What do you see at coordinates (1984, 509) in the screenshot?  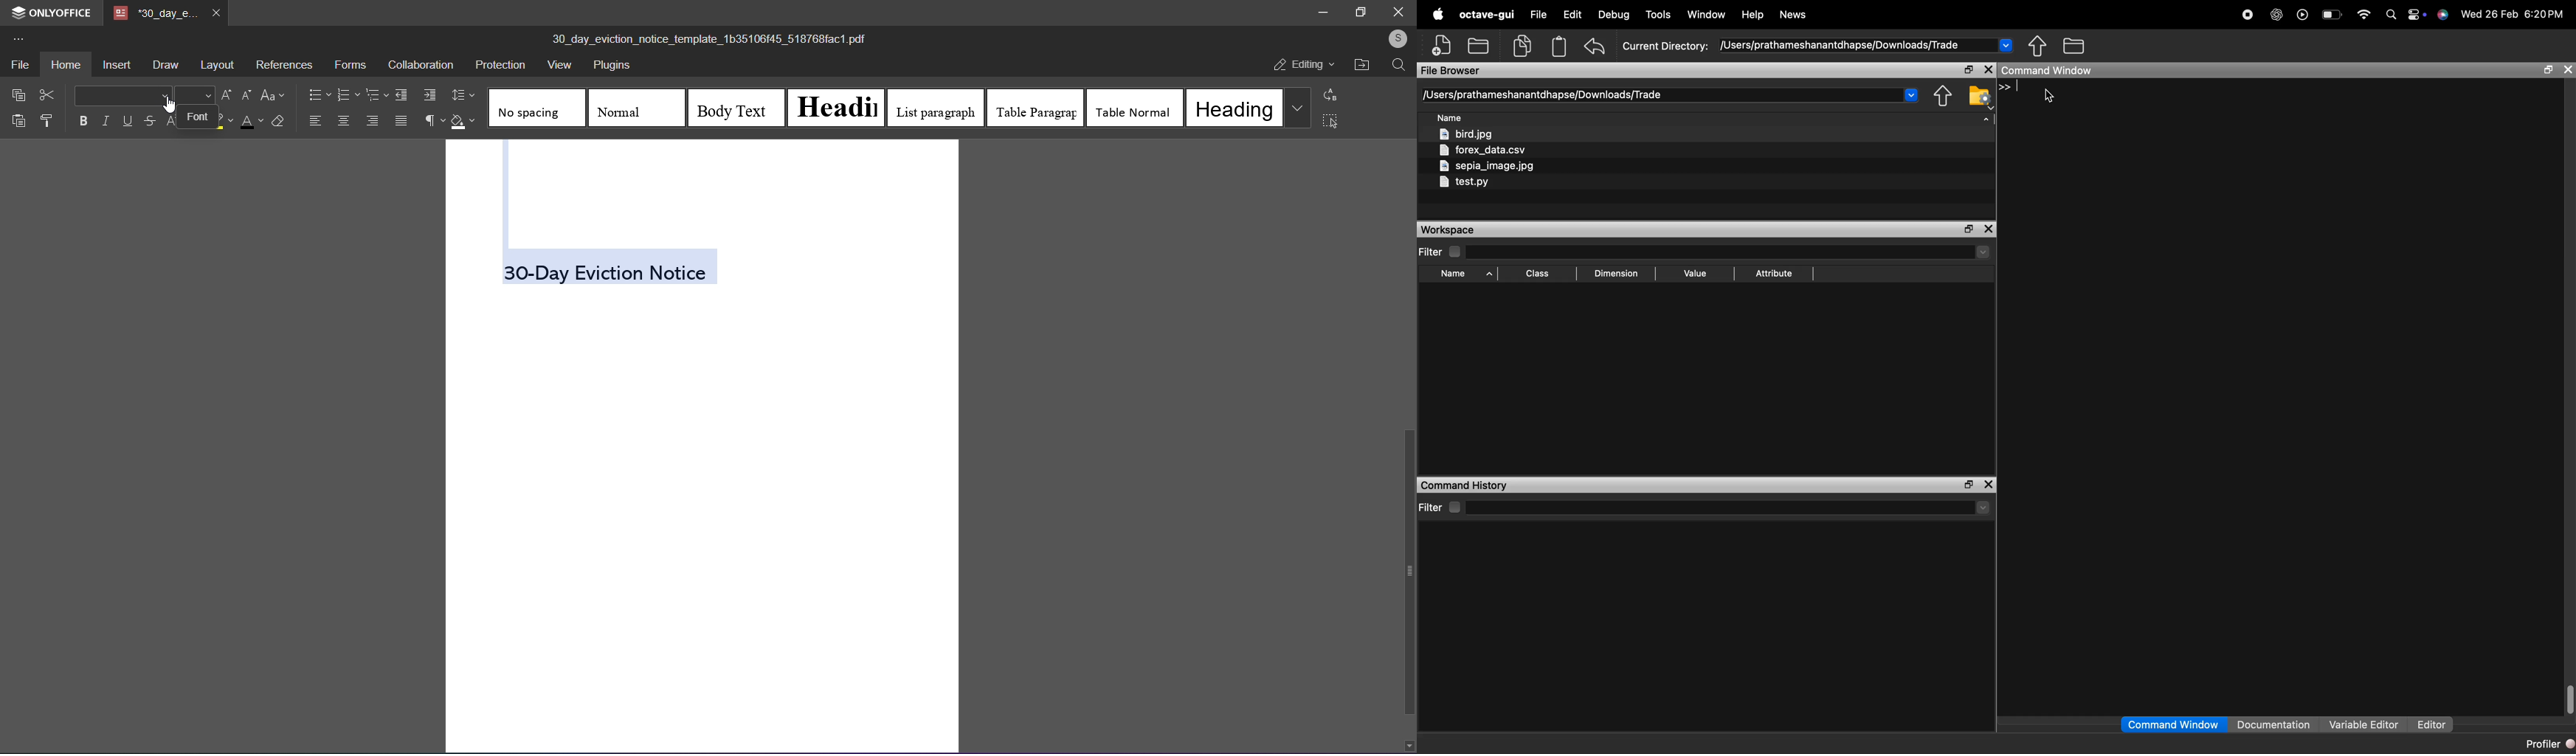 I see `Dropdown` at bounding box center [1984, 509].